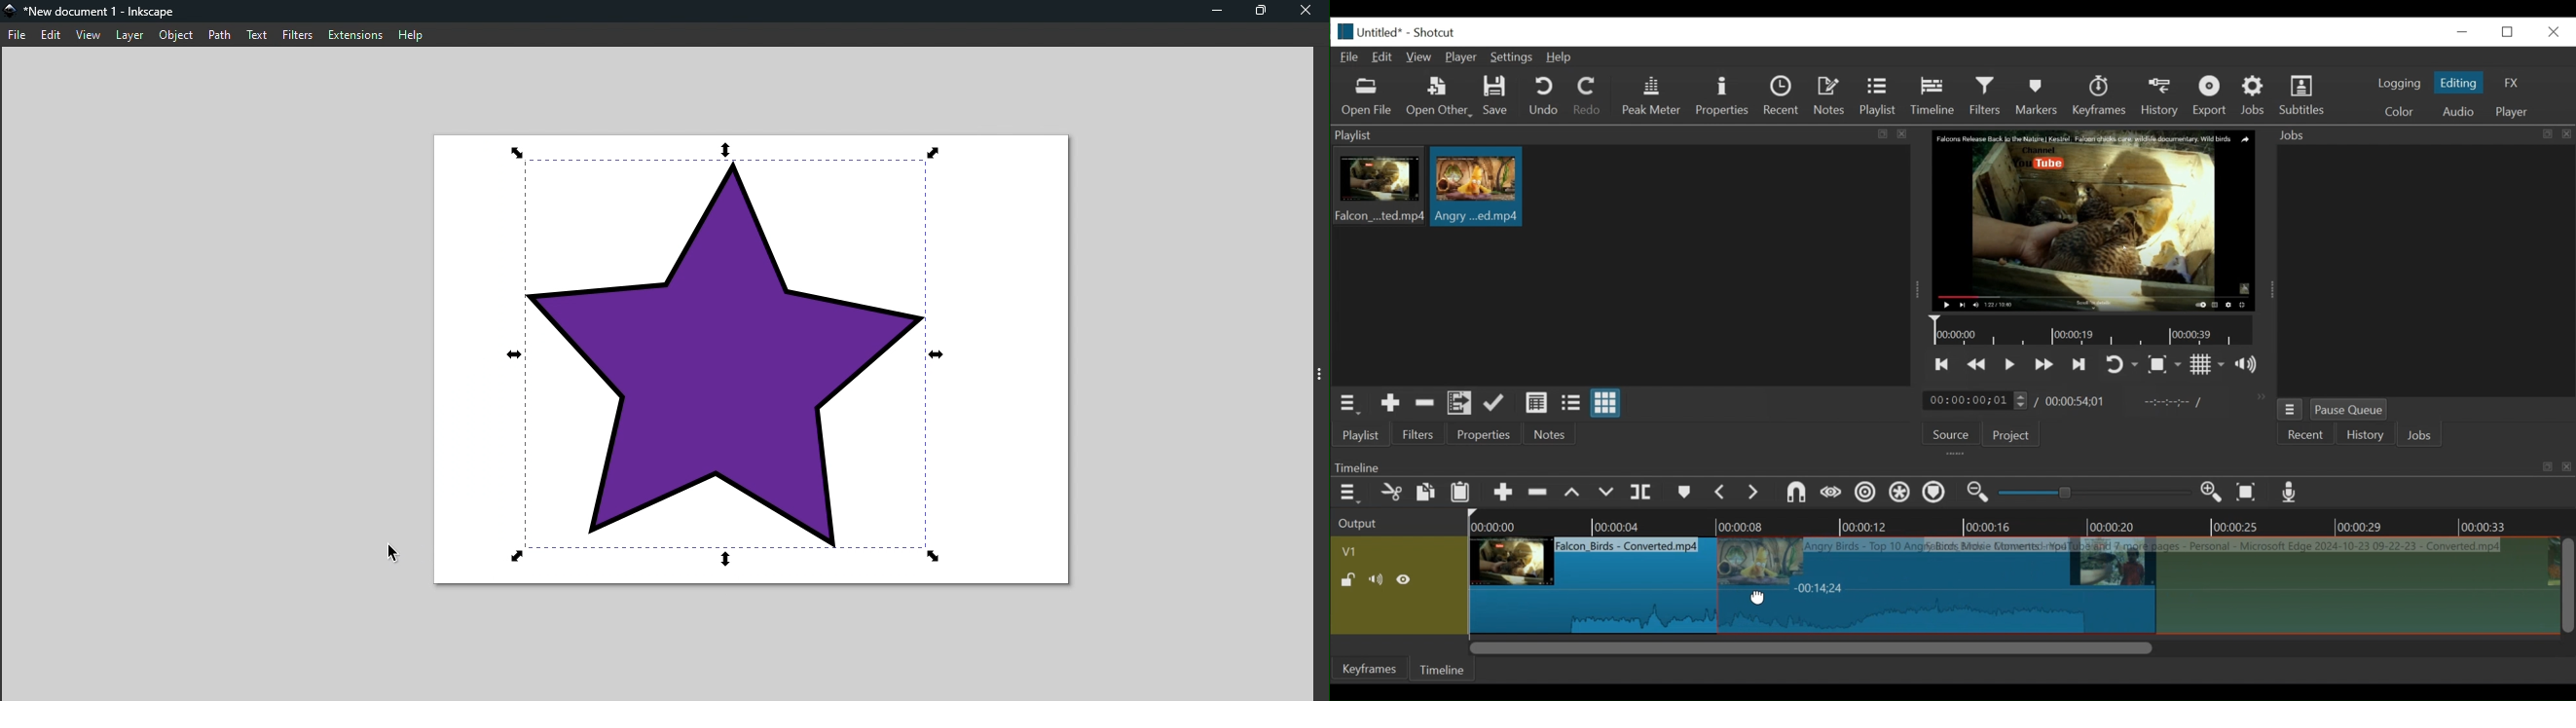 Image resolution: width=2576 pixels, height=728 pixels. I want to click on jobs panel, so click(2425, 270).